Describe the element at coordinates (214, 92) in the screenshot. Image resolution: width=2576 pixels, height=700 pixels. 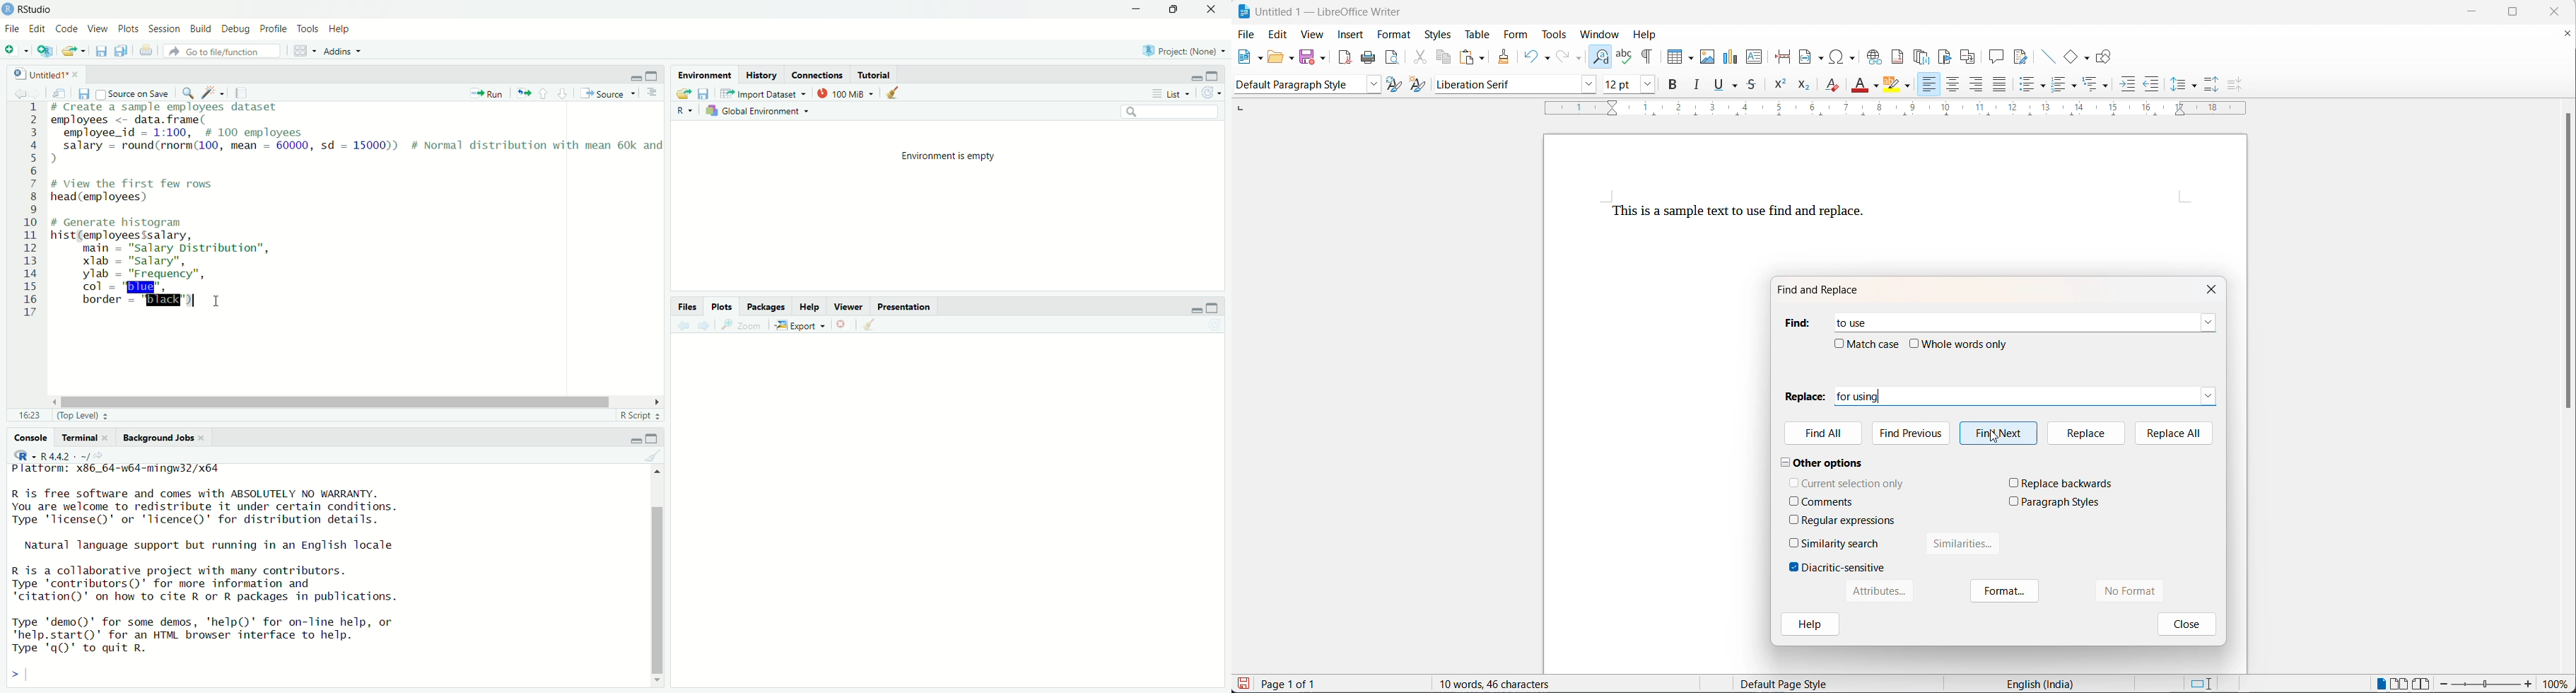
I see `Edit ` at that location.